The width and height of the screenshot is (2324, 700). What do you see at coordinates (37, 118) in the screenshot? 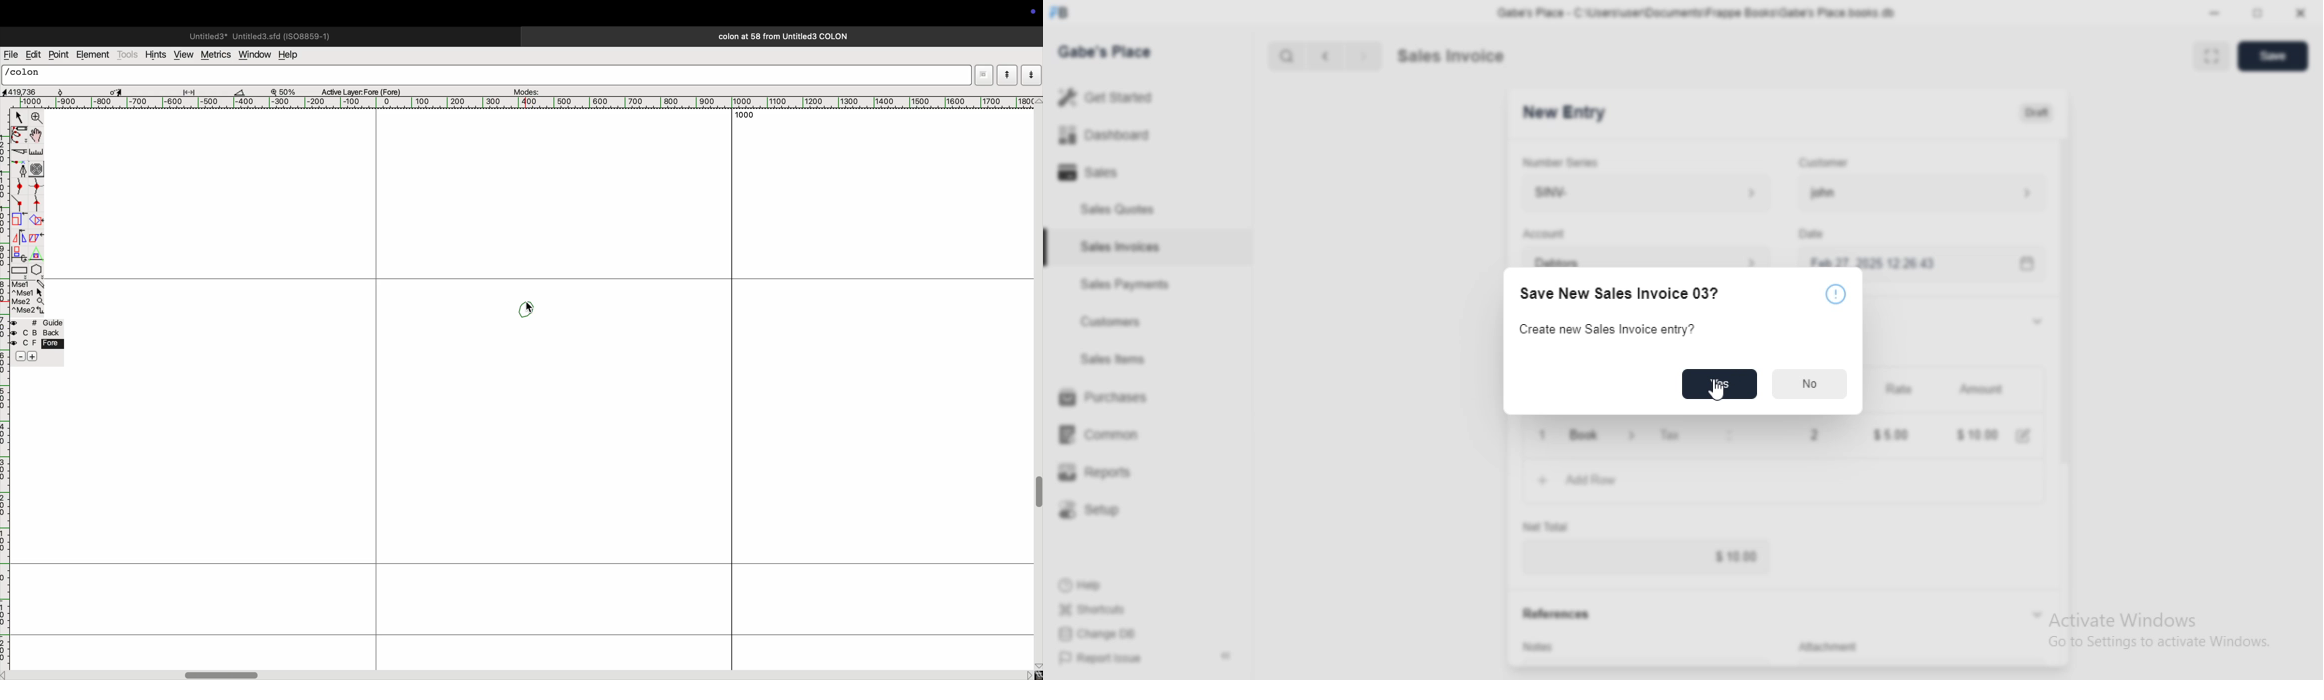
I see `zoom` at bounding box center [37, 118].